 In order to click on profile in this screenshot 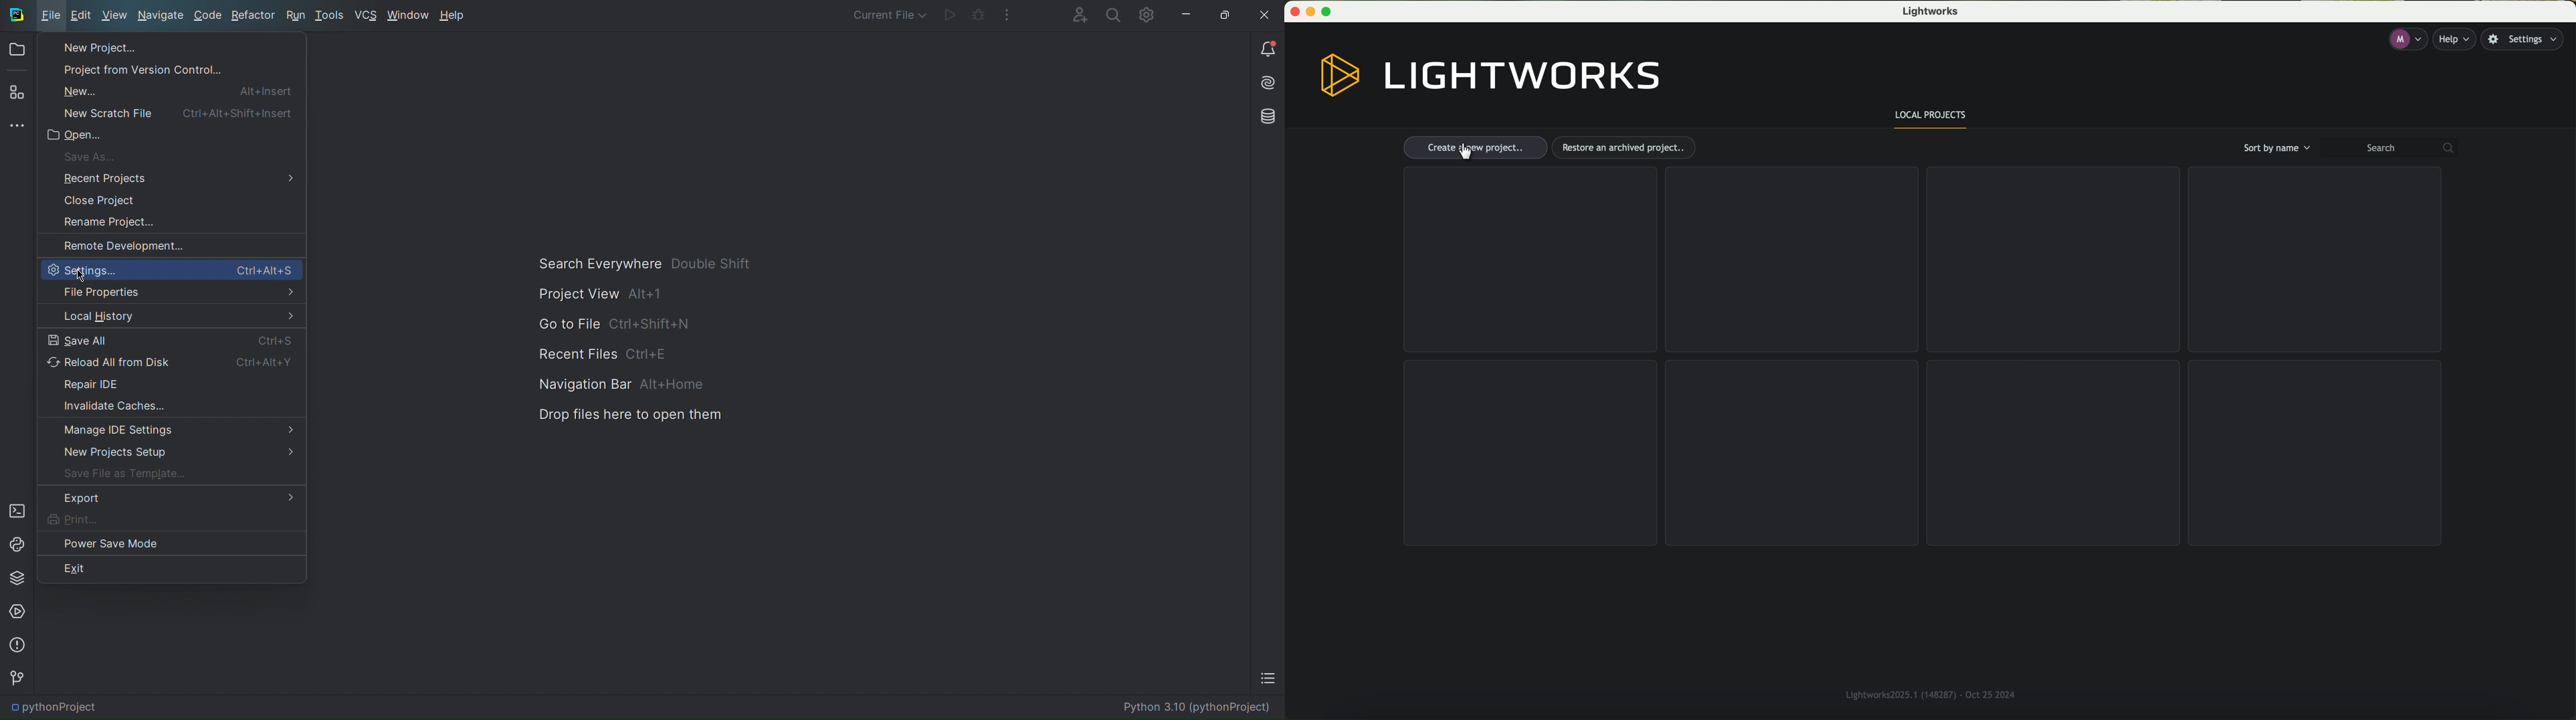, I will do `click(2407, 40)`.